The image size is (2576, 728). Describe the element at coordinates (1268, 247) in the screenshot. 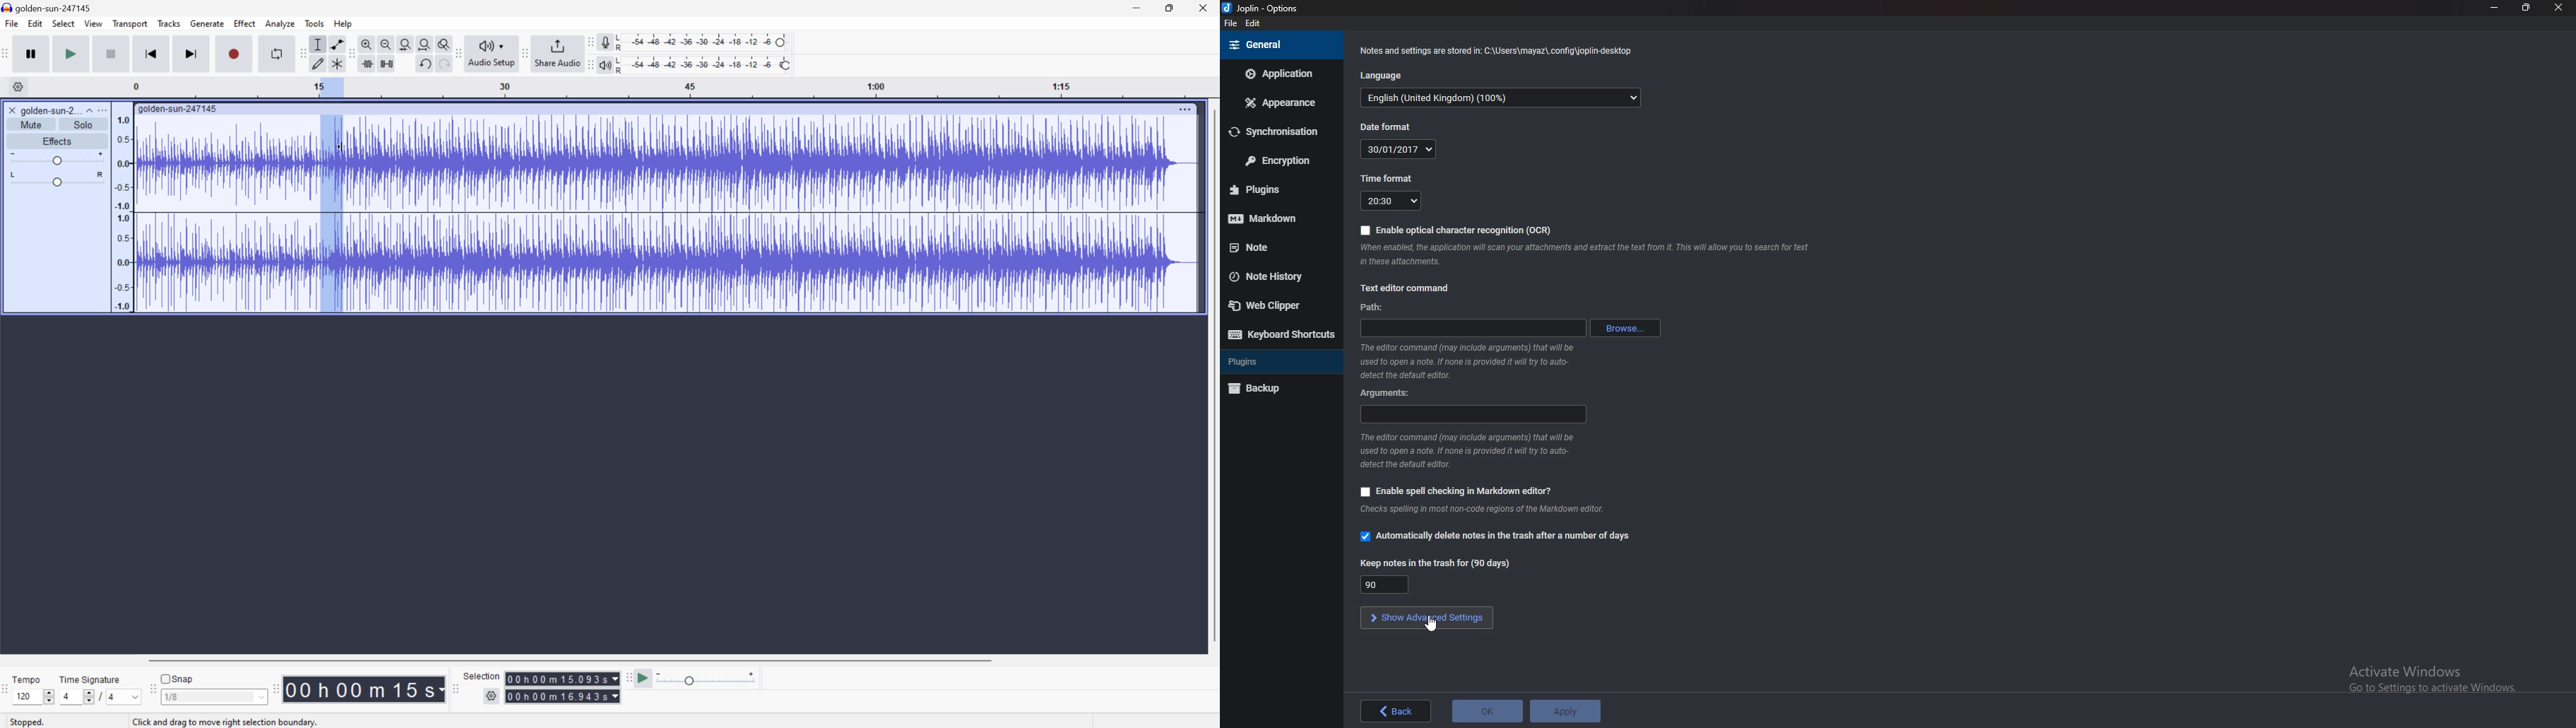

I see `note` at that location.